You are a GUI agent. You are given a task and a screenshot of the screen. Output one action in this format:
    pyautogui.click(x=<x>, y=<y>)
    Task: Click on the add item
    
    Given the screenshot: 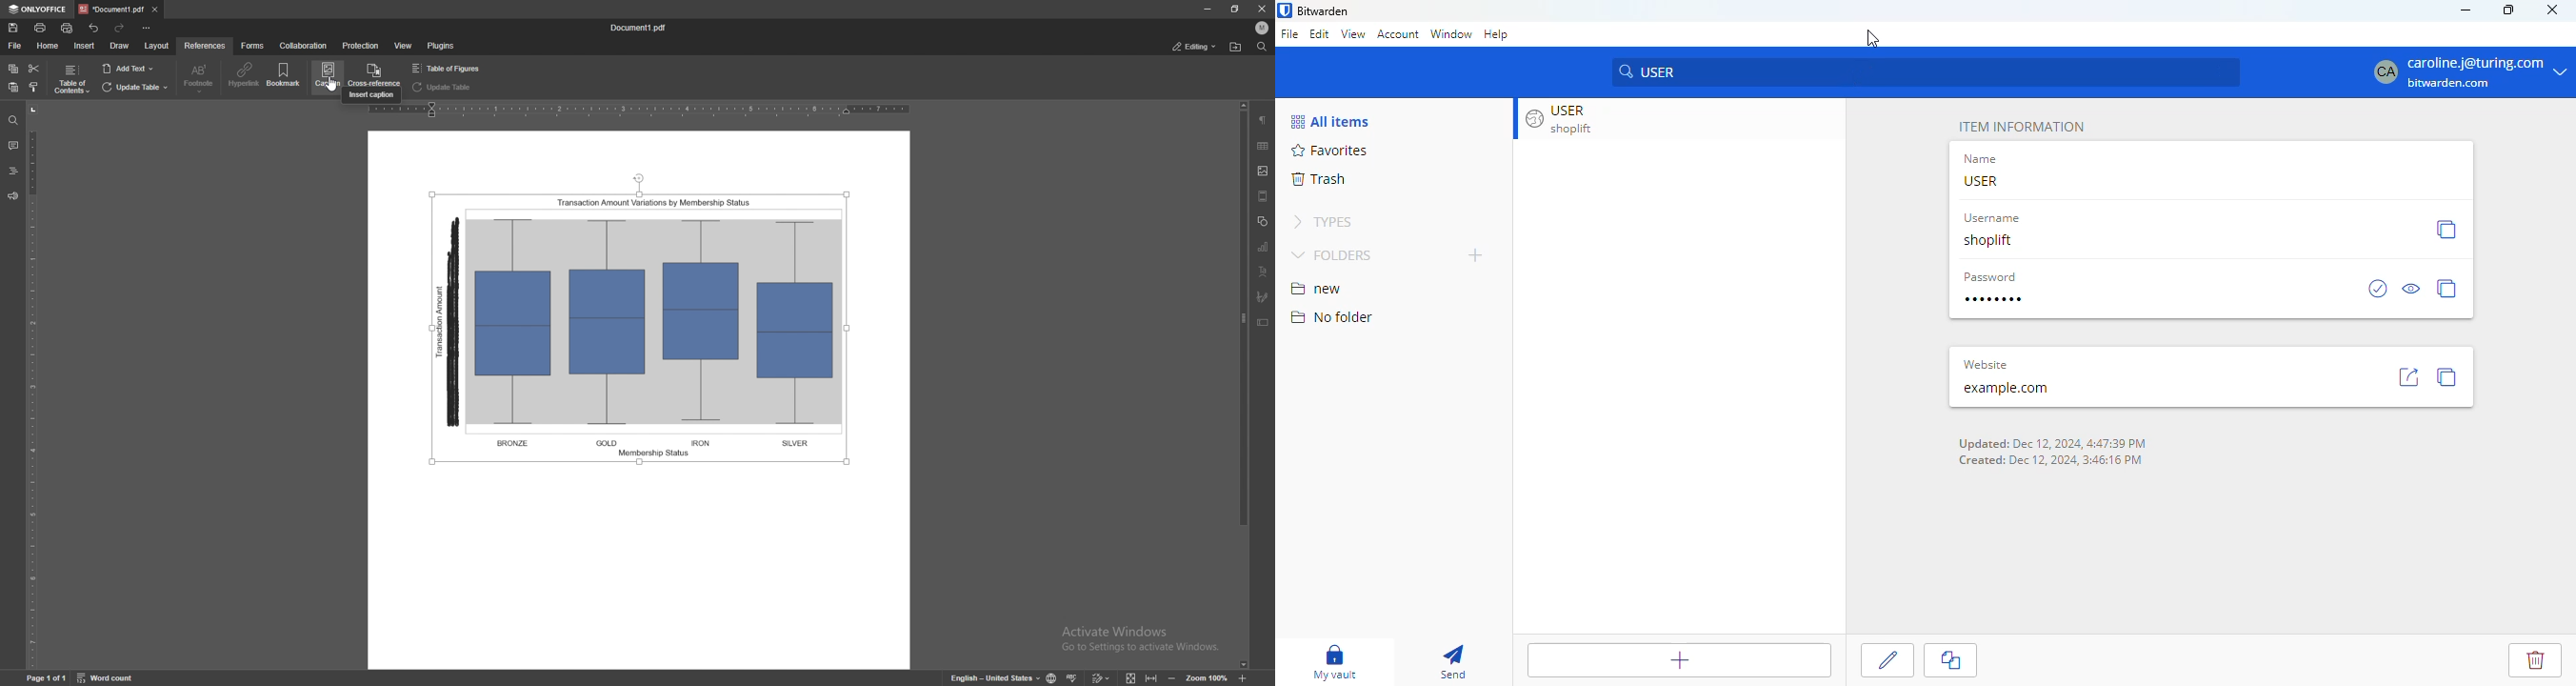 What is the action you would take?
    pyautogui.click(x=1680, y=658)
    